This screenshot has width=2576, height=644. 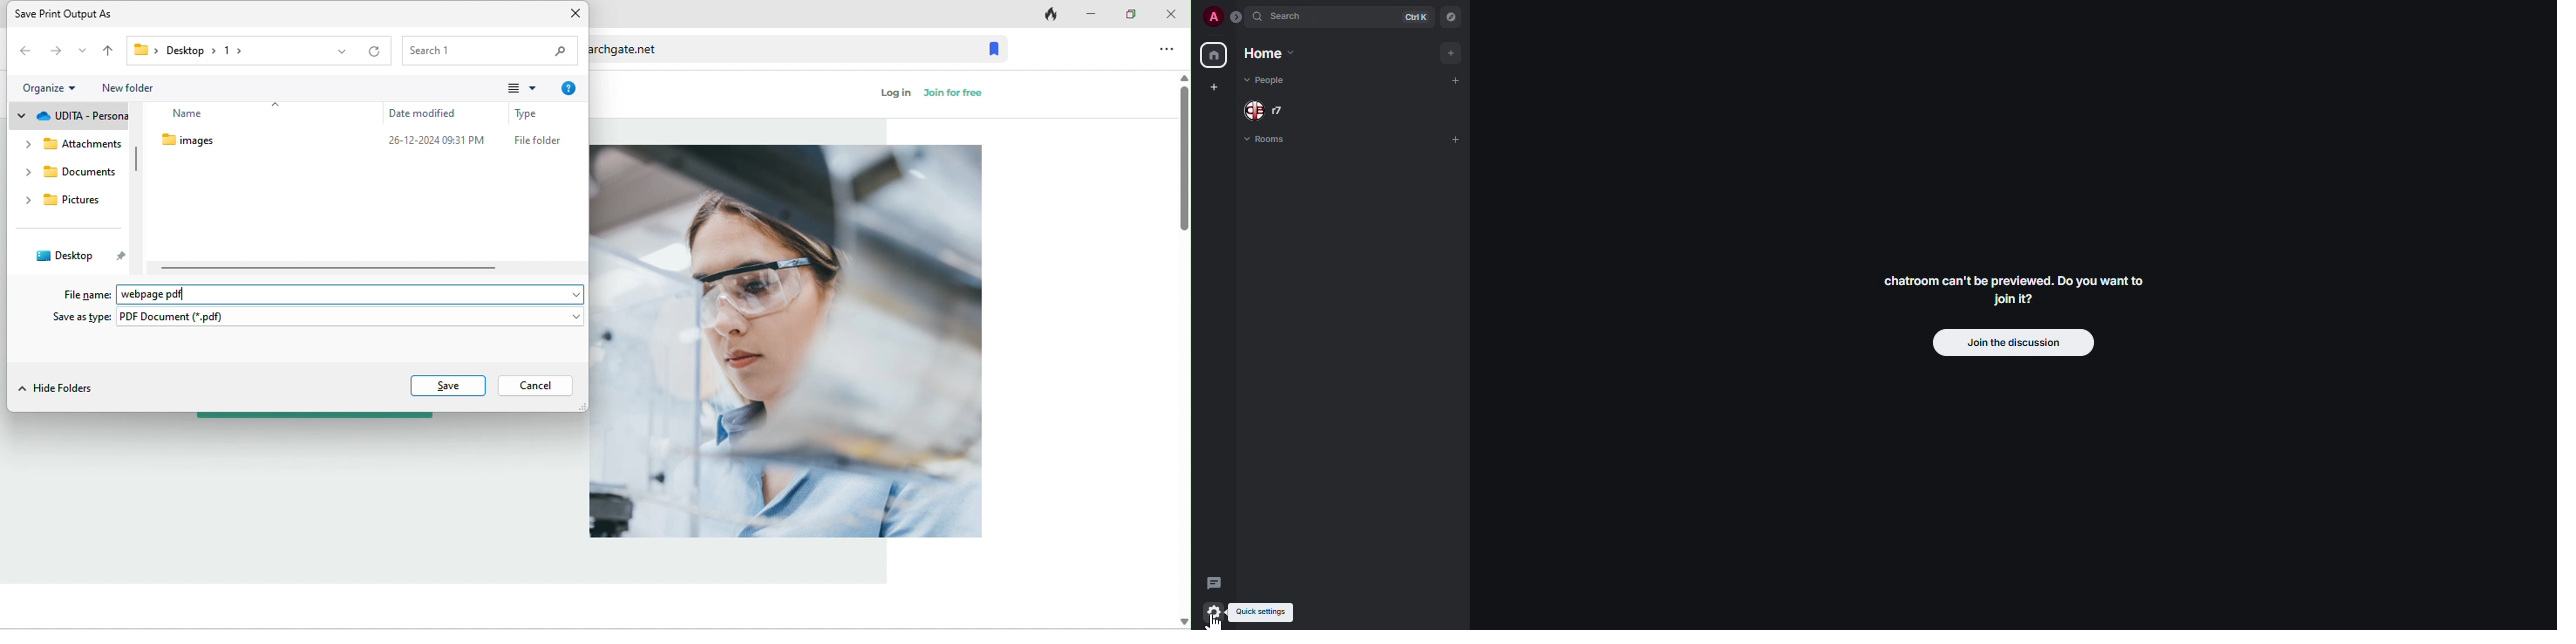 I want to click on quick settings, so click(x=1213, y=613).